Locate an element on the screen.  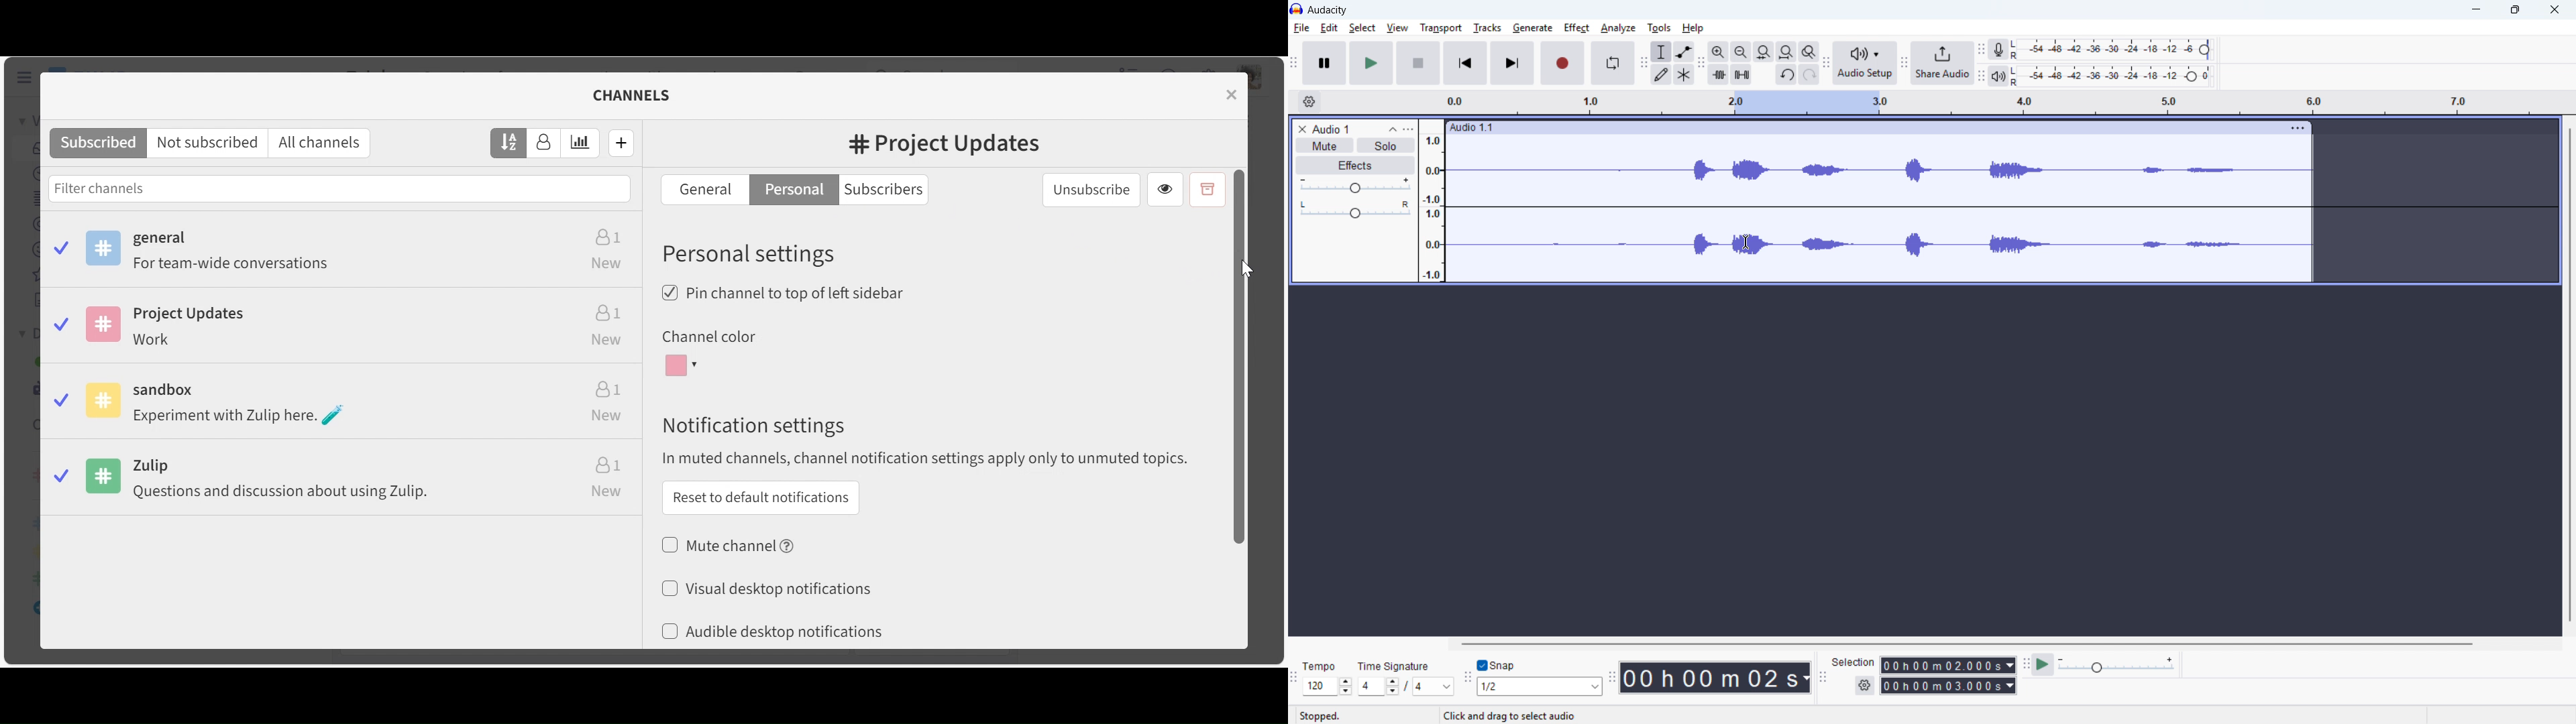
pan: centre is located at coordinates (1355, 210).